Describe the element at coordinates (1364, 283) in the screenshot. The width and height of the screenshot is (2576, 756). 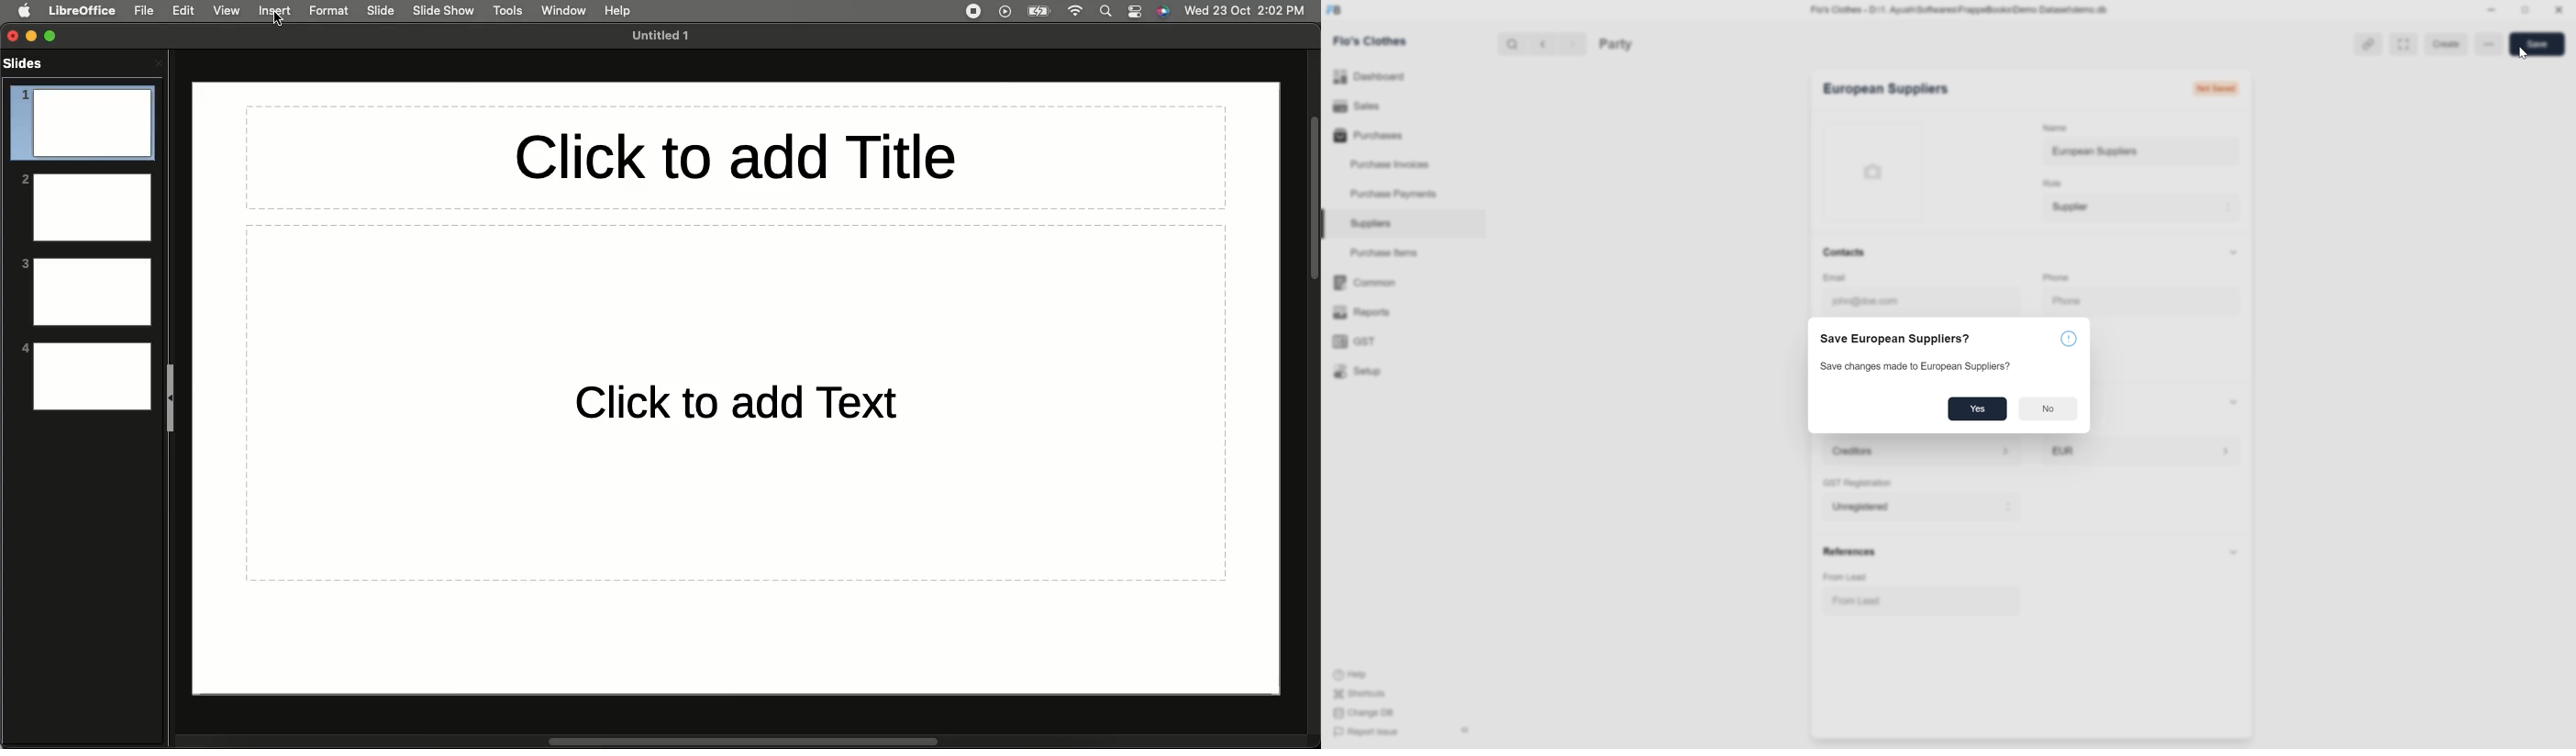
I see `common` at that location.